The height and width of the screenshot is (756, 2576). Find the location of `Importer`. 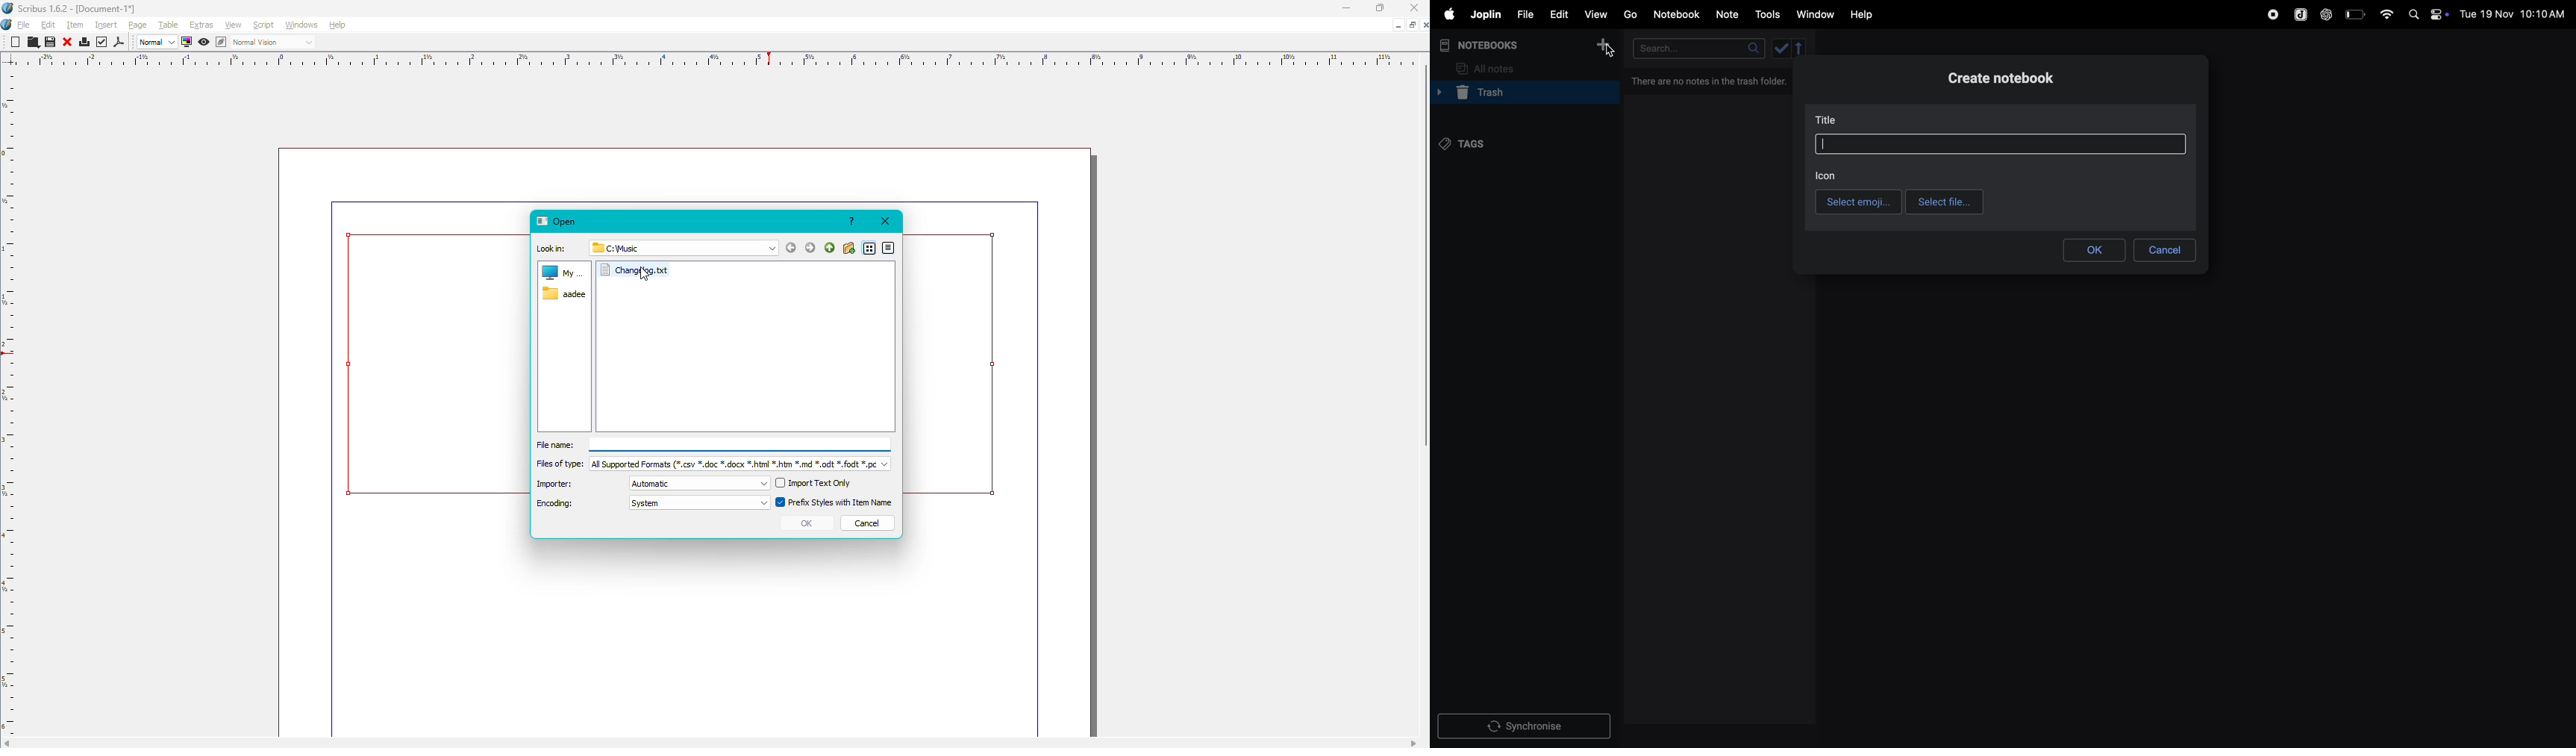

Importer is located at coordinates (652, 484).